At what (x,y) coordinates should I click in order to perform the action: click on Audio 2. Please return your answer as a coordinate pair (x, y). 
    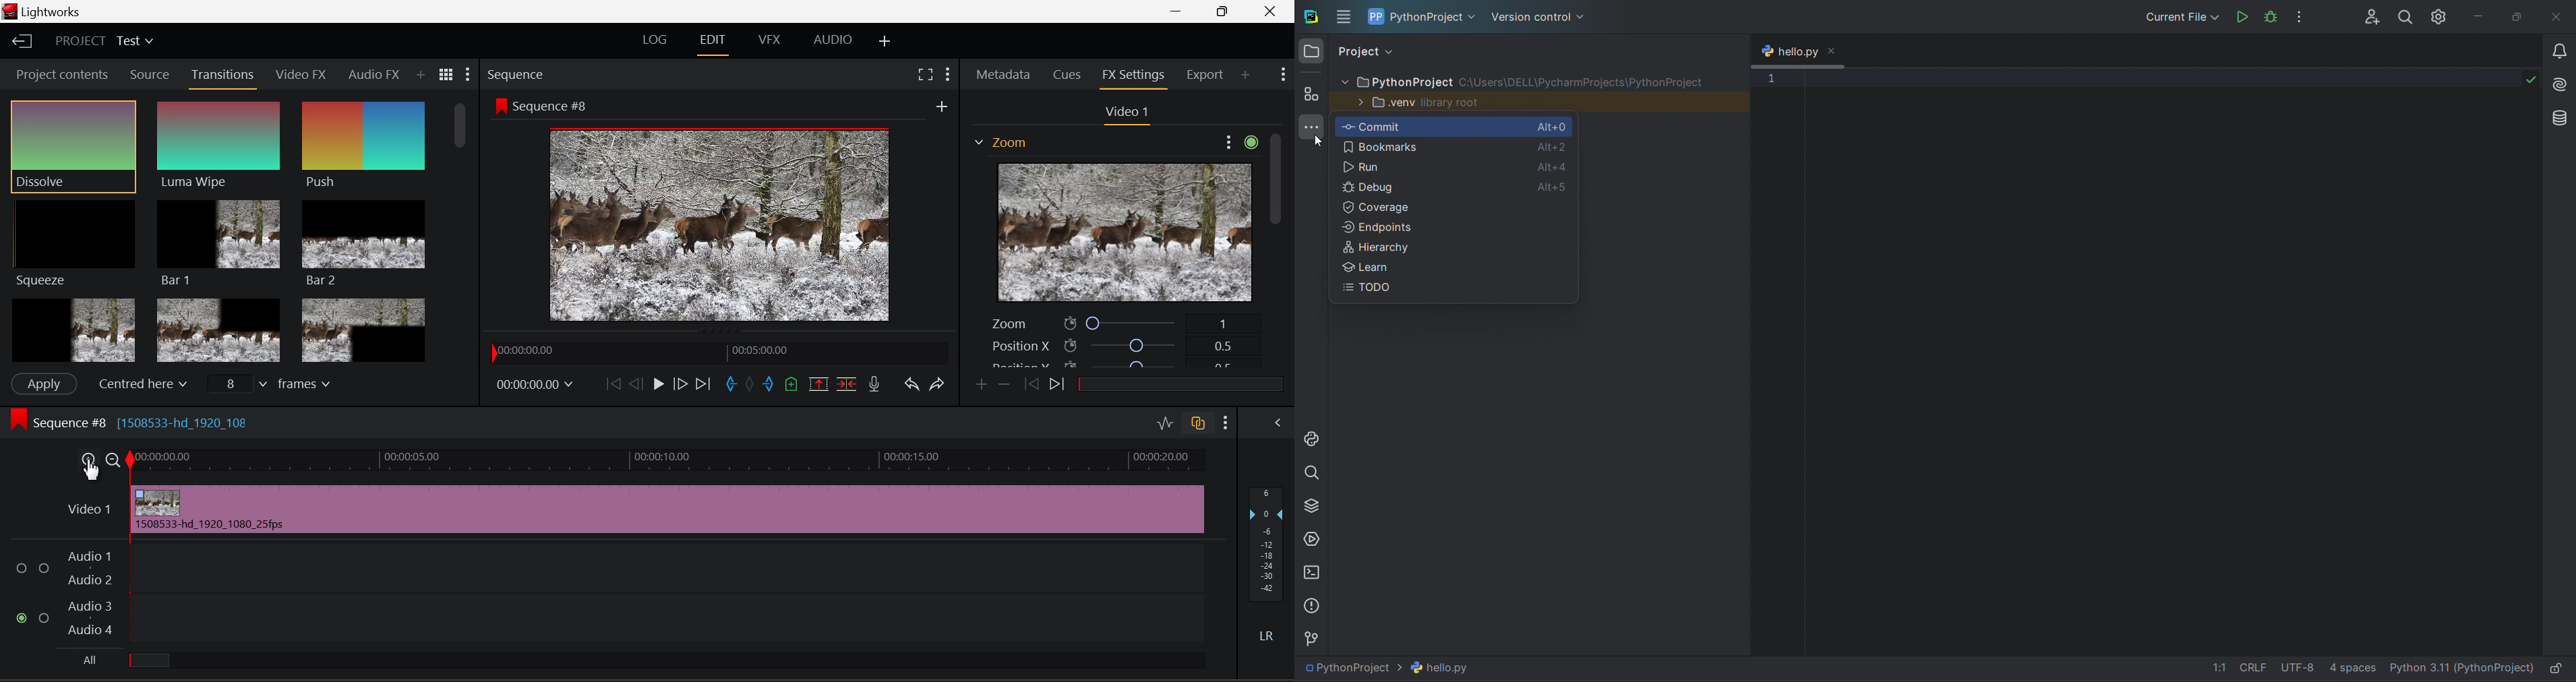
    Looking at the image, I should click on (90, 580).